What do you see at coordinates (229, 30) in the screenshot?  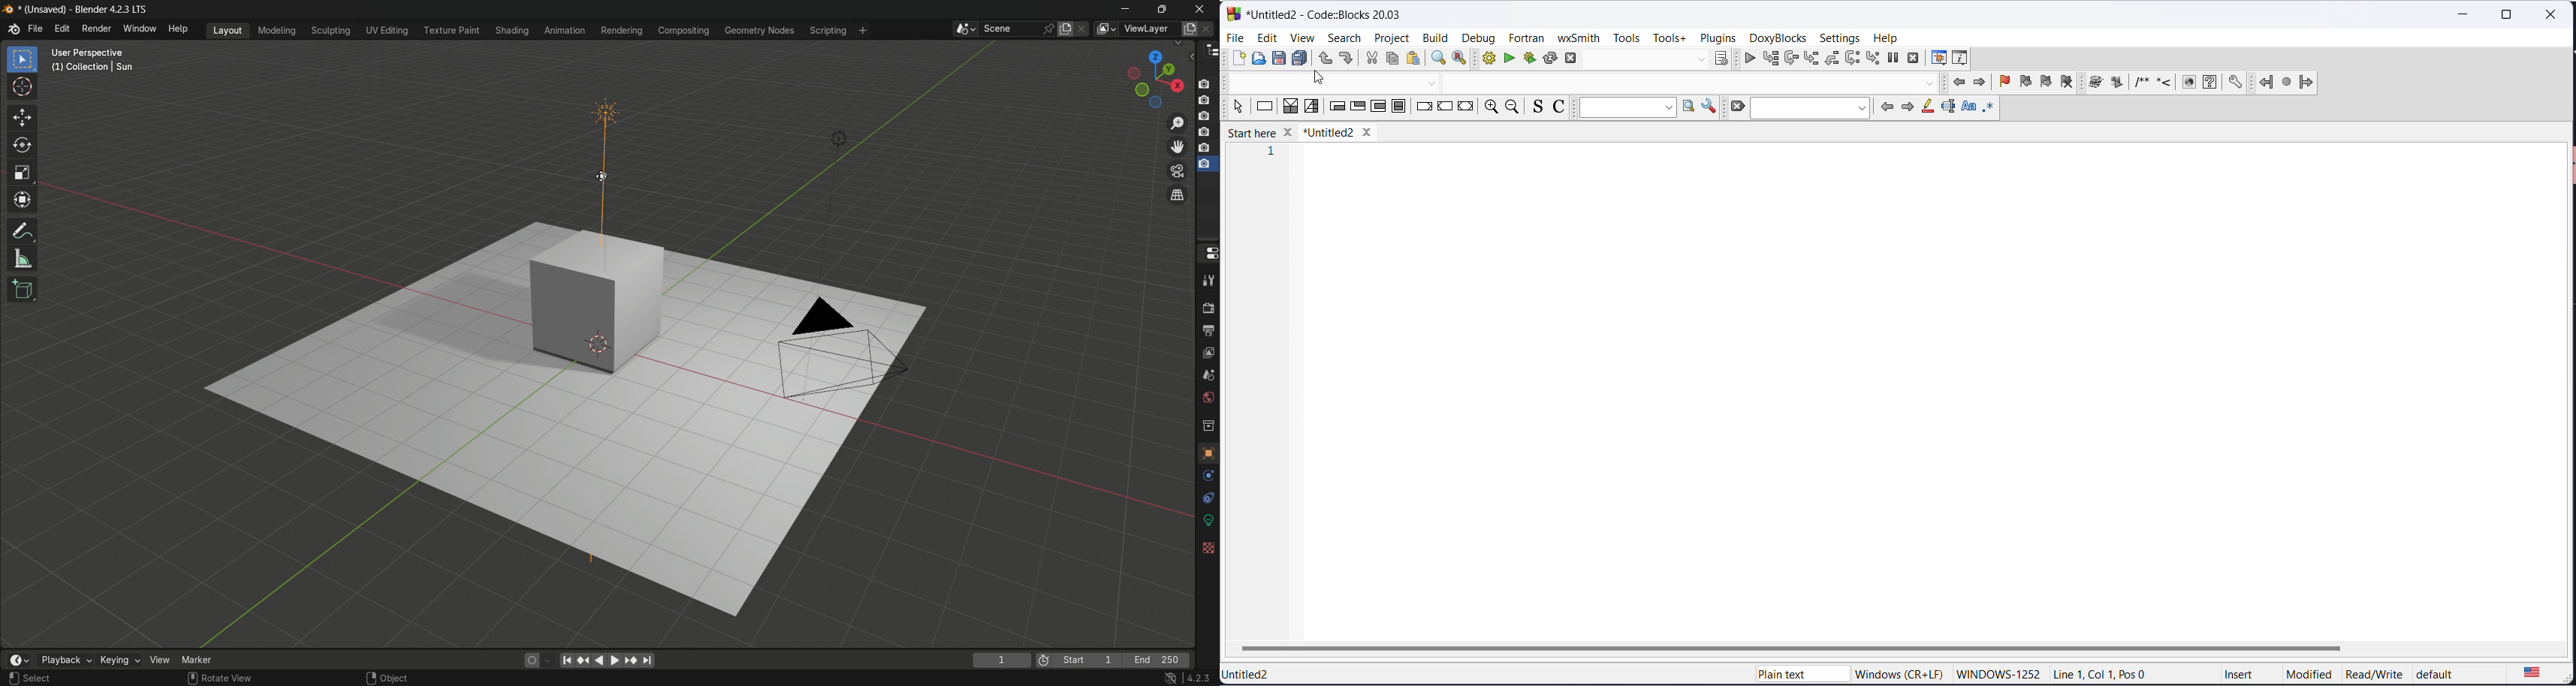 I see `layout` at bounding box center [229, 30].